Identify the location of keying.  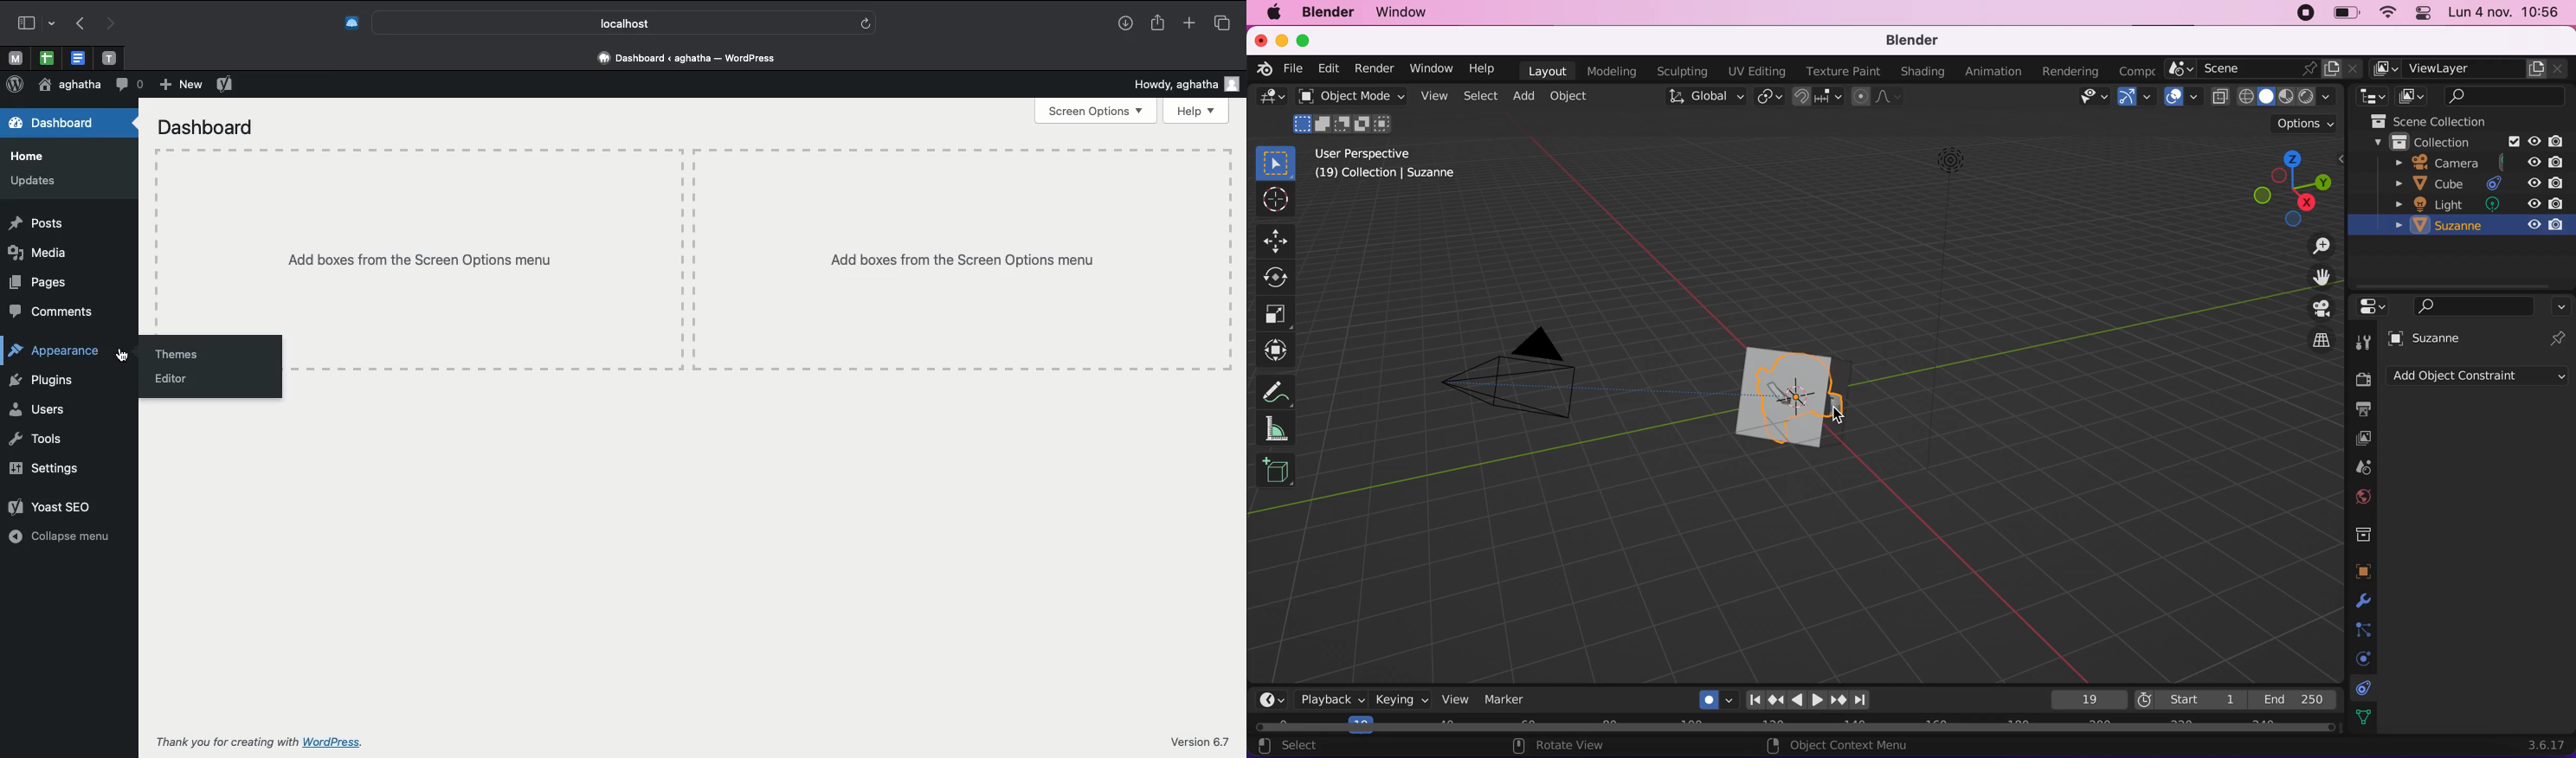
(1402, 702).